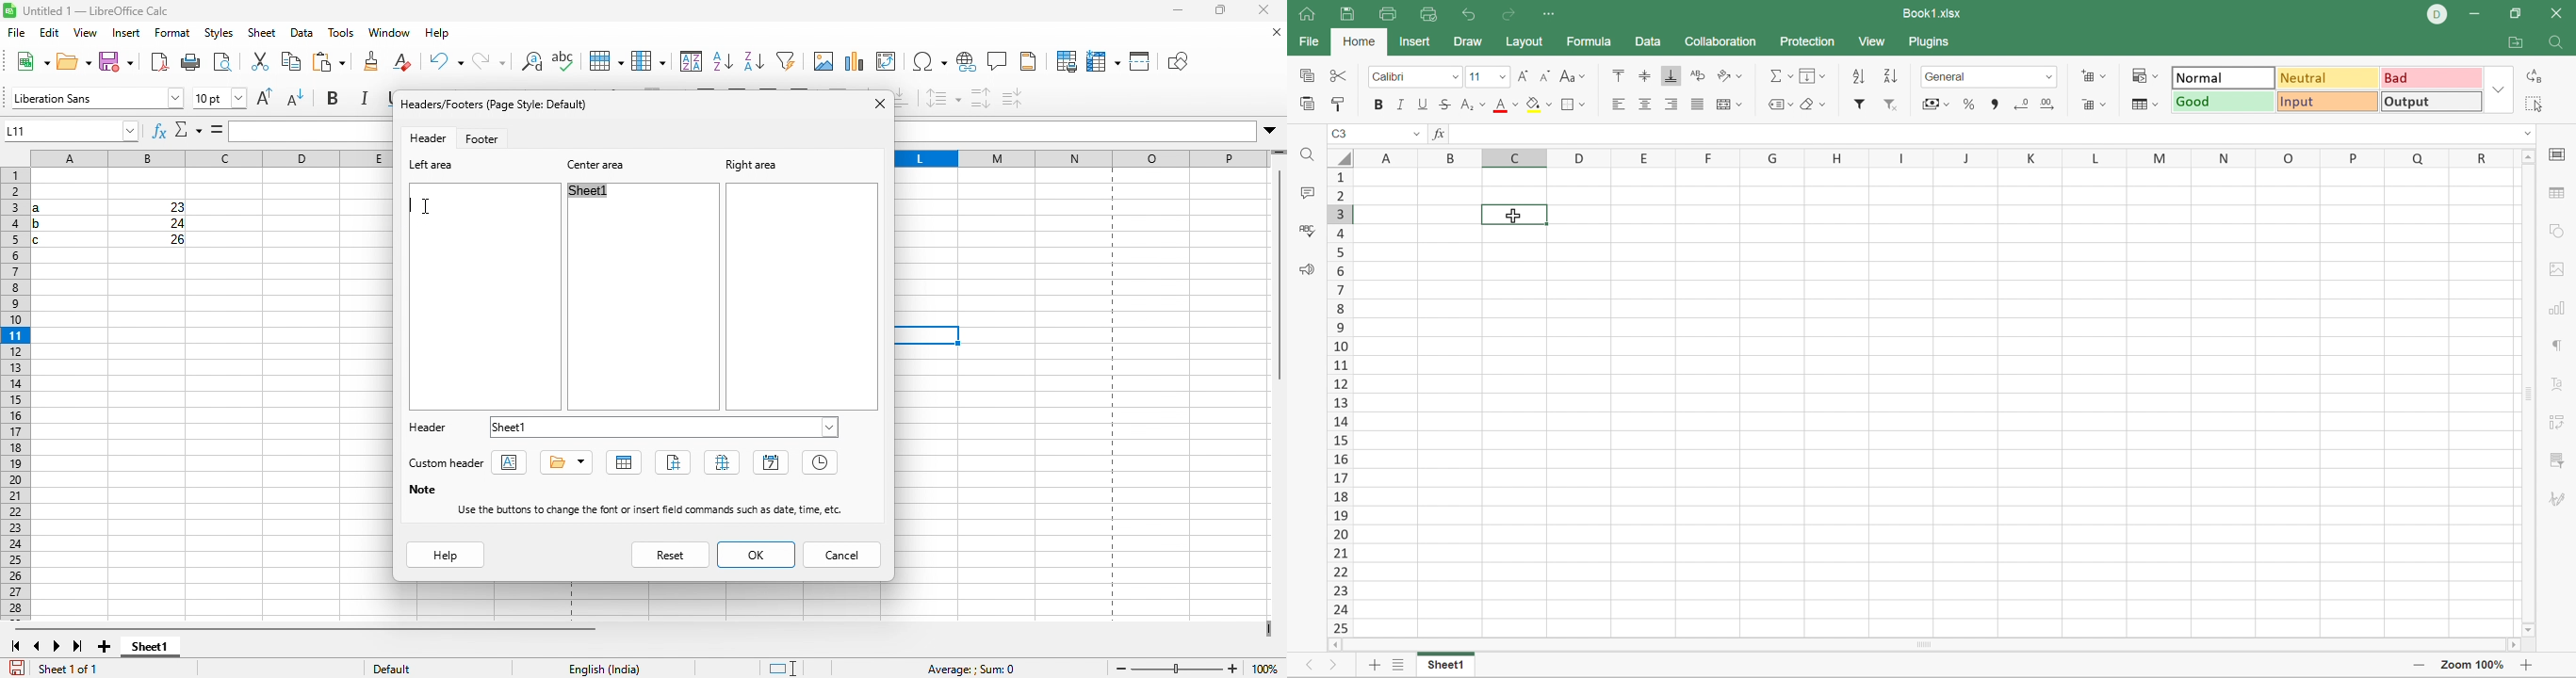  I want to click on Zoom Out, so click(2421, 665).